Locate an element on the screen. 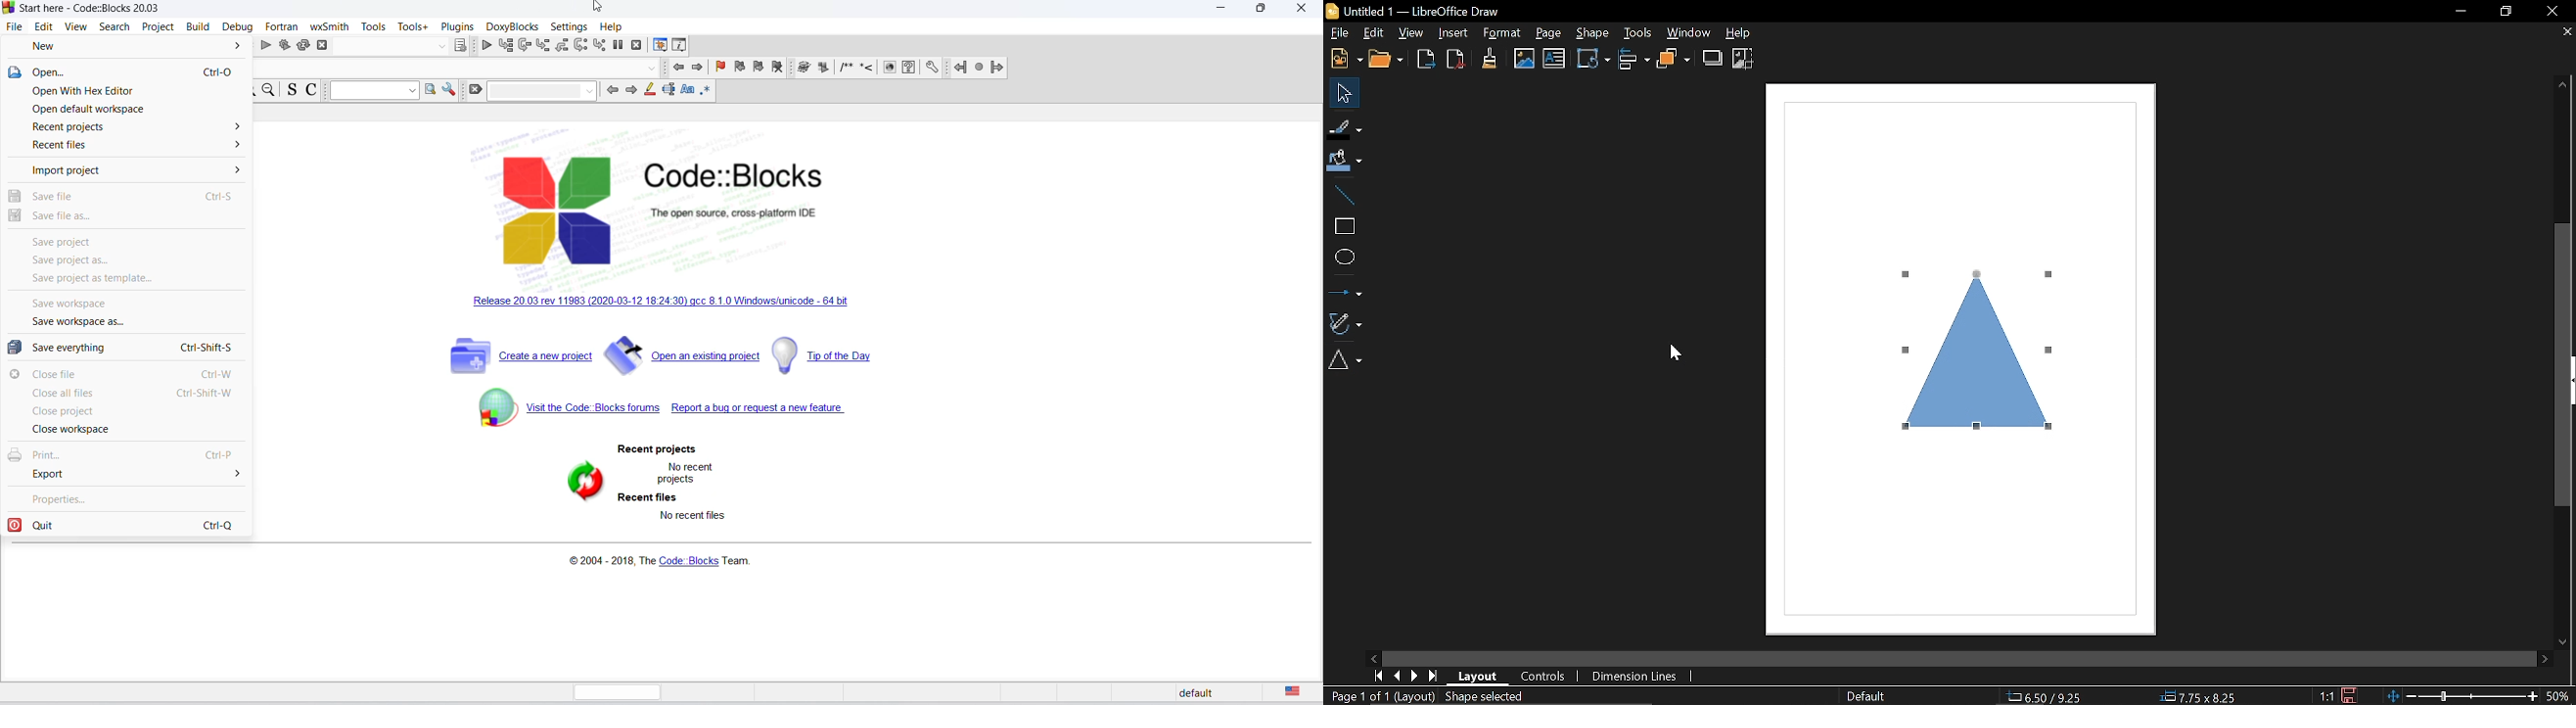 This screenshot has height=728, width=2576. Next page is located at coordinates (1415, 676).